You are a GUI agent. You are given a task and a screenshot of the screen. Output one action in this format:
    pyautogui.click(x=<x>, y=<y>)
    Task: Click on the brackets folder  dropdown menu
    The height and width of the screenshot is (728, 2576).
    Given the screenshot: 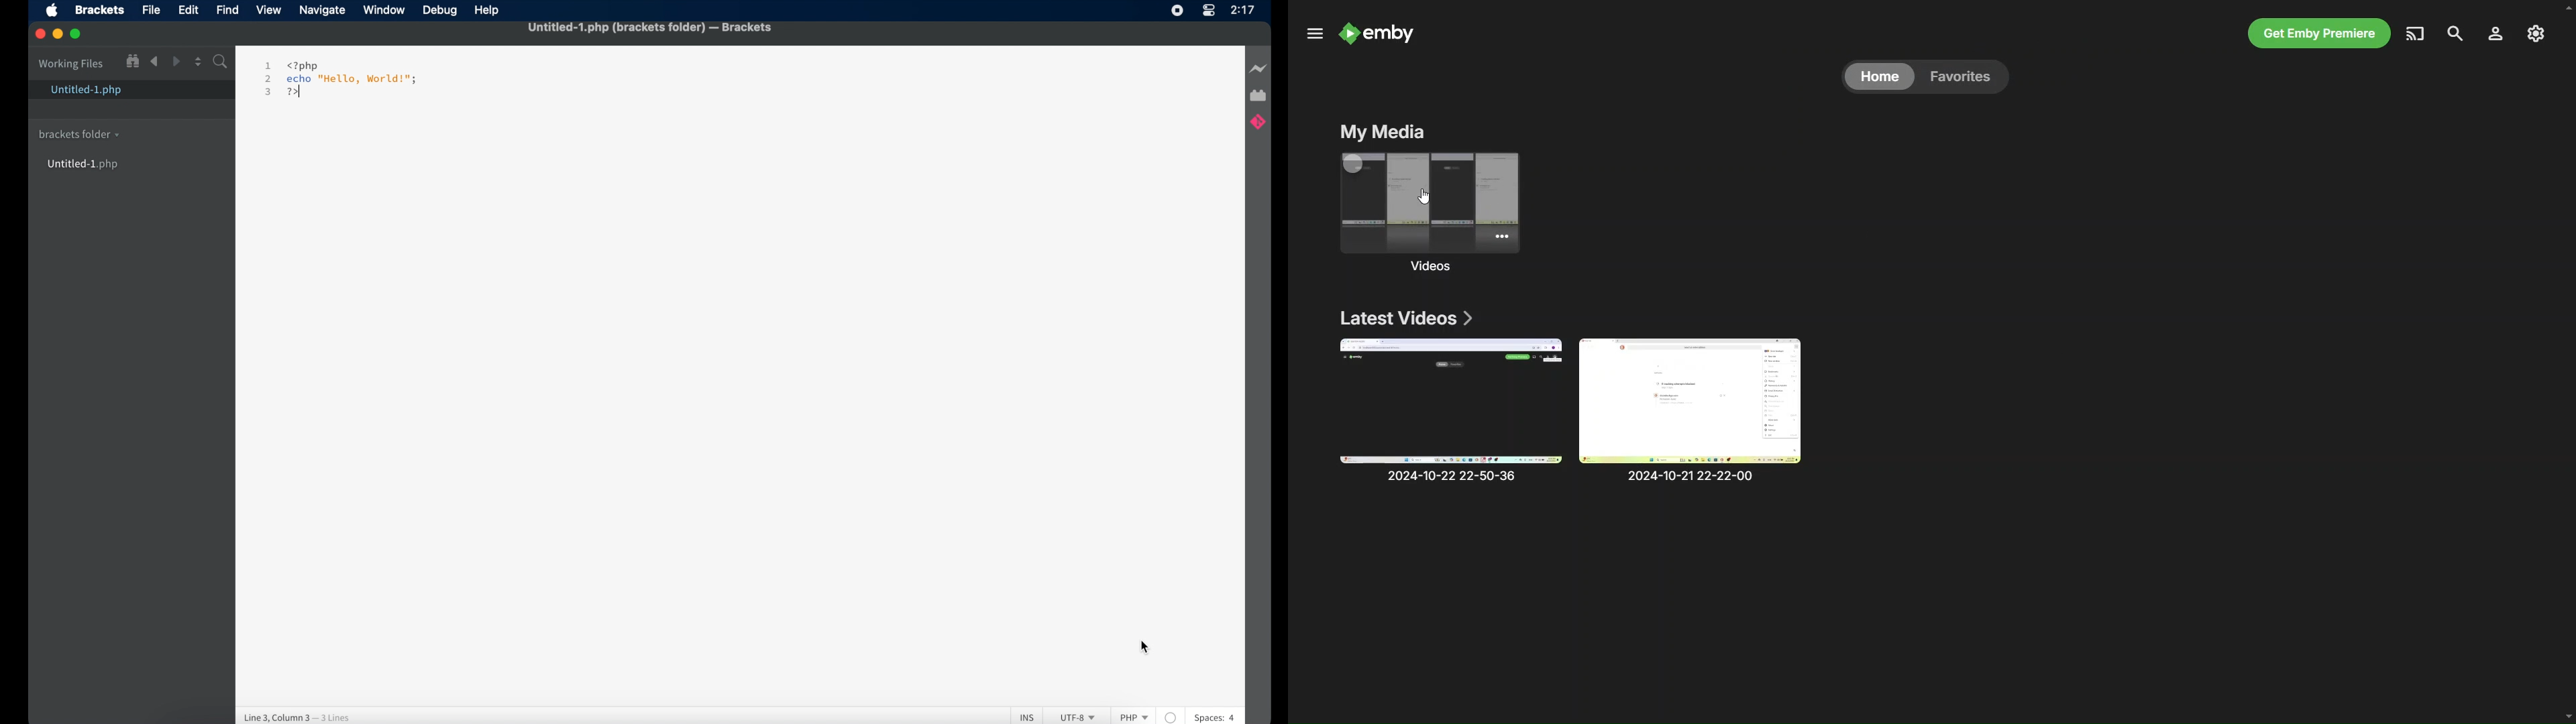 What is the action you would take?
    pyautogui.click(x=78, y=135)
    